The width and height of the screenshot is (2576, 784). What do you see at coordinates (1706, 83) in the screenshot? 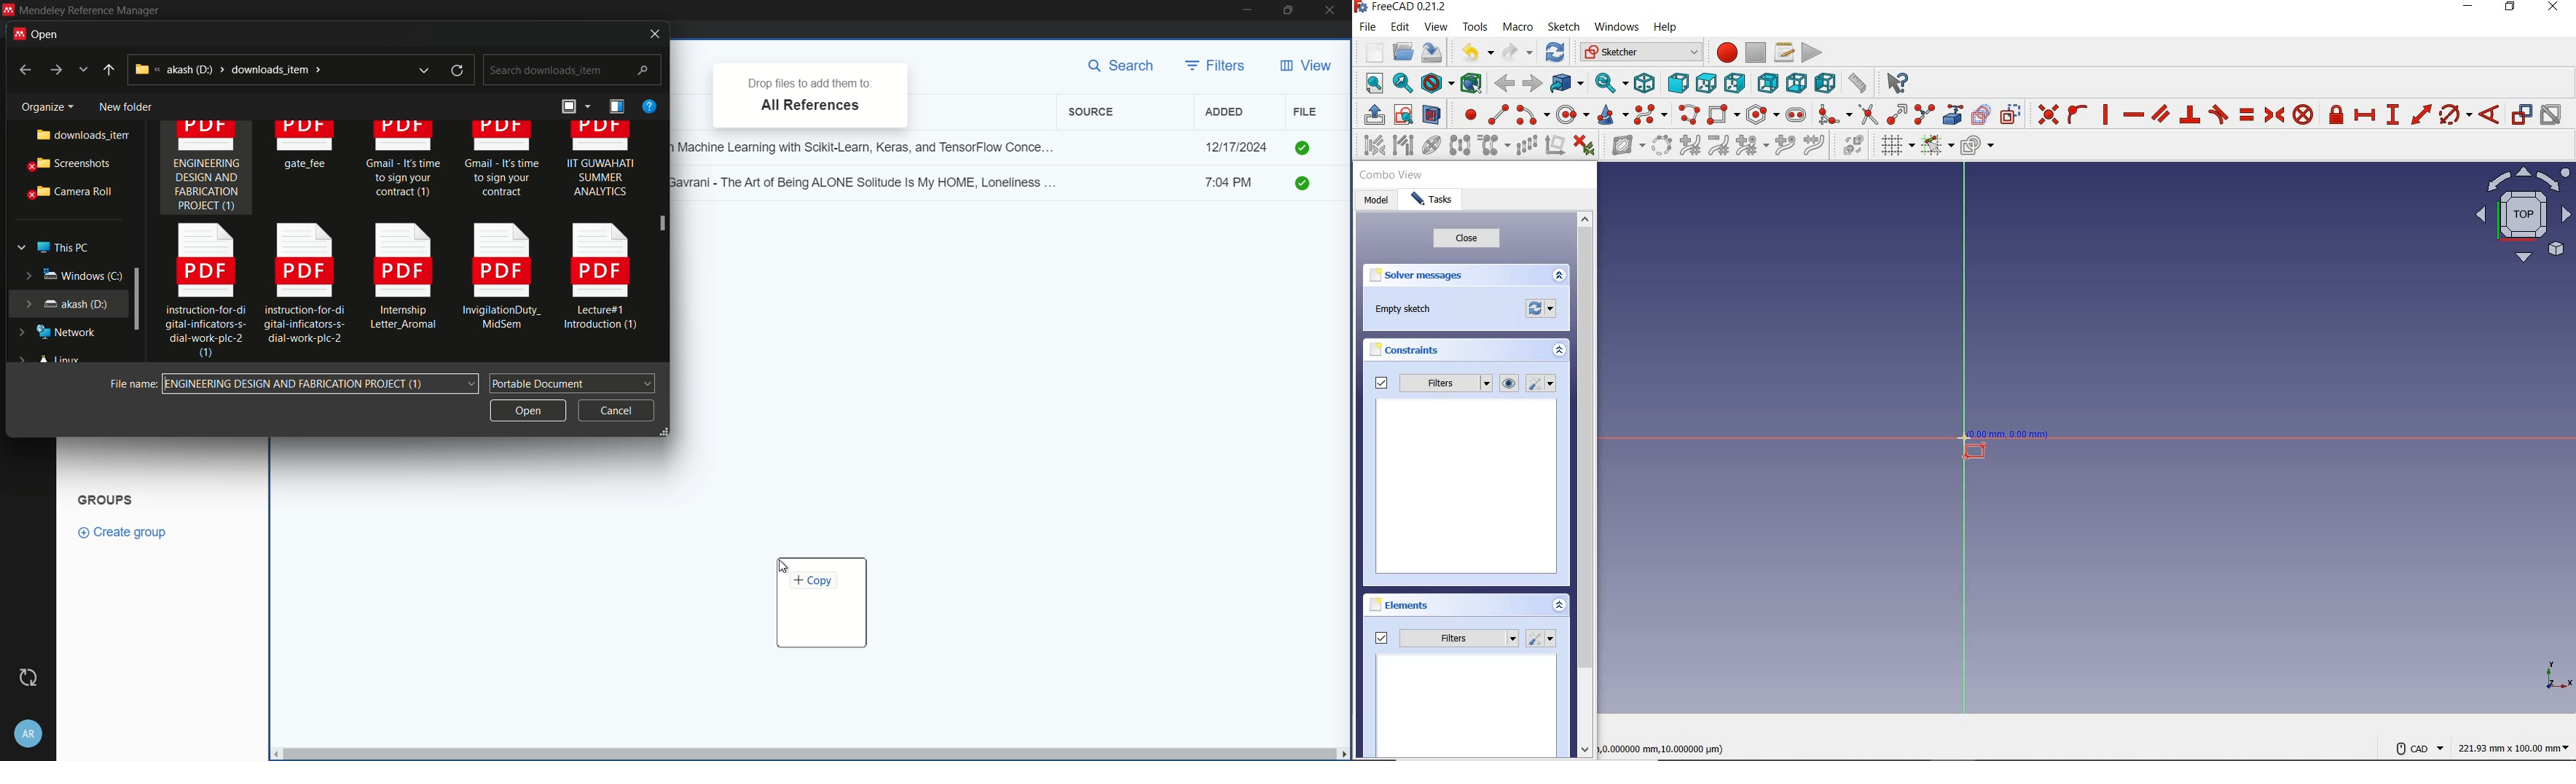
I see `top` at bounding box center [1706, 83].